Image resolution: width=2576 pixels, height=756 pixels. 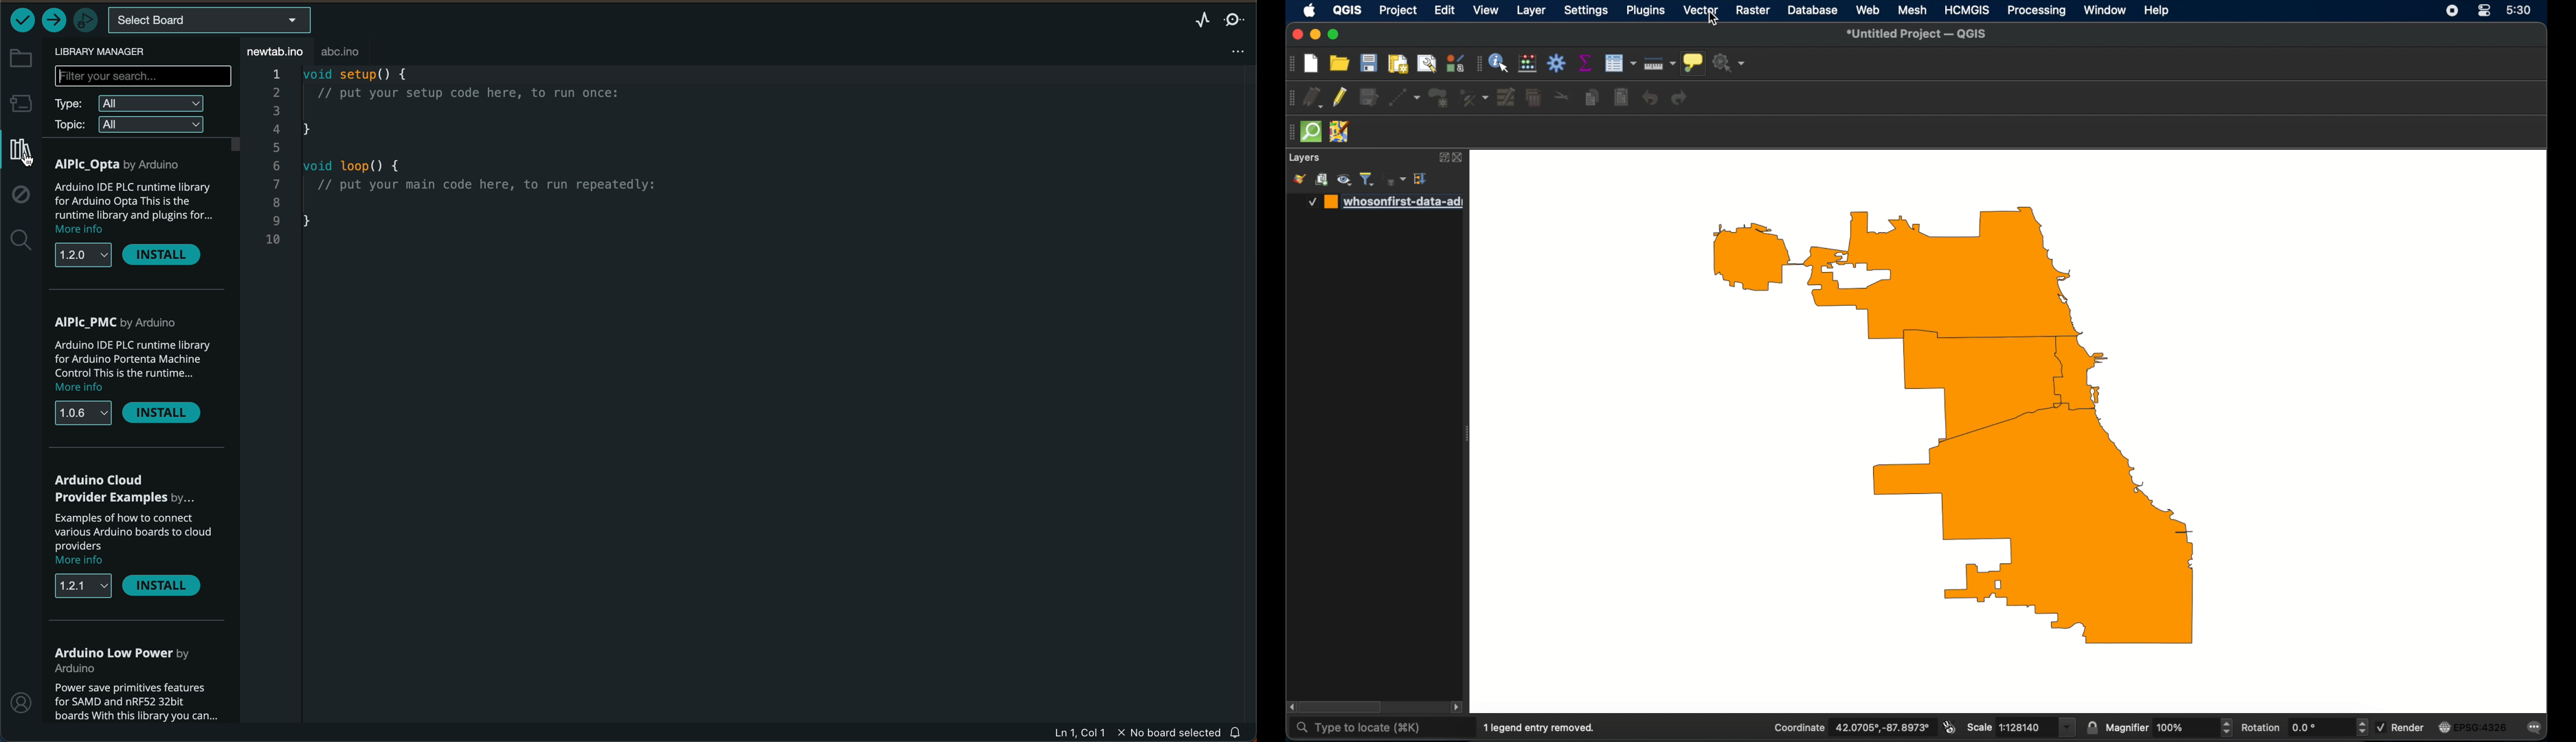 What do you see at coordinates (1918, 34) in the screenshot?
I see `untitled project` at bounding box center [1918, 34].